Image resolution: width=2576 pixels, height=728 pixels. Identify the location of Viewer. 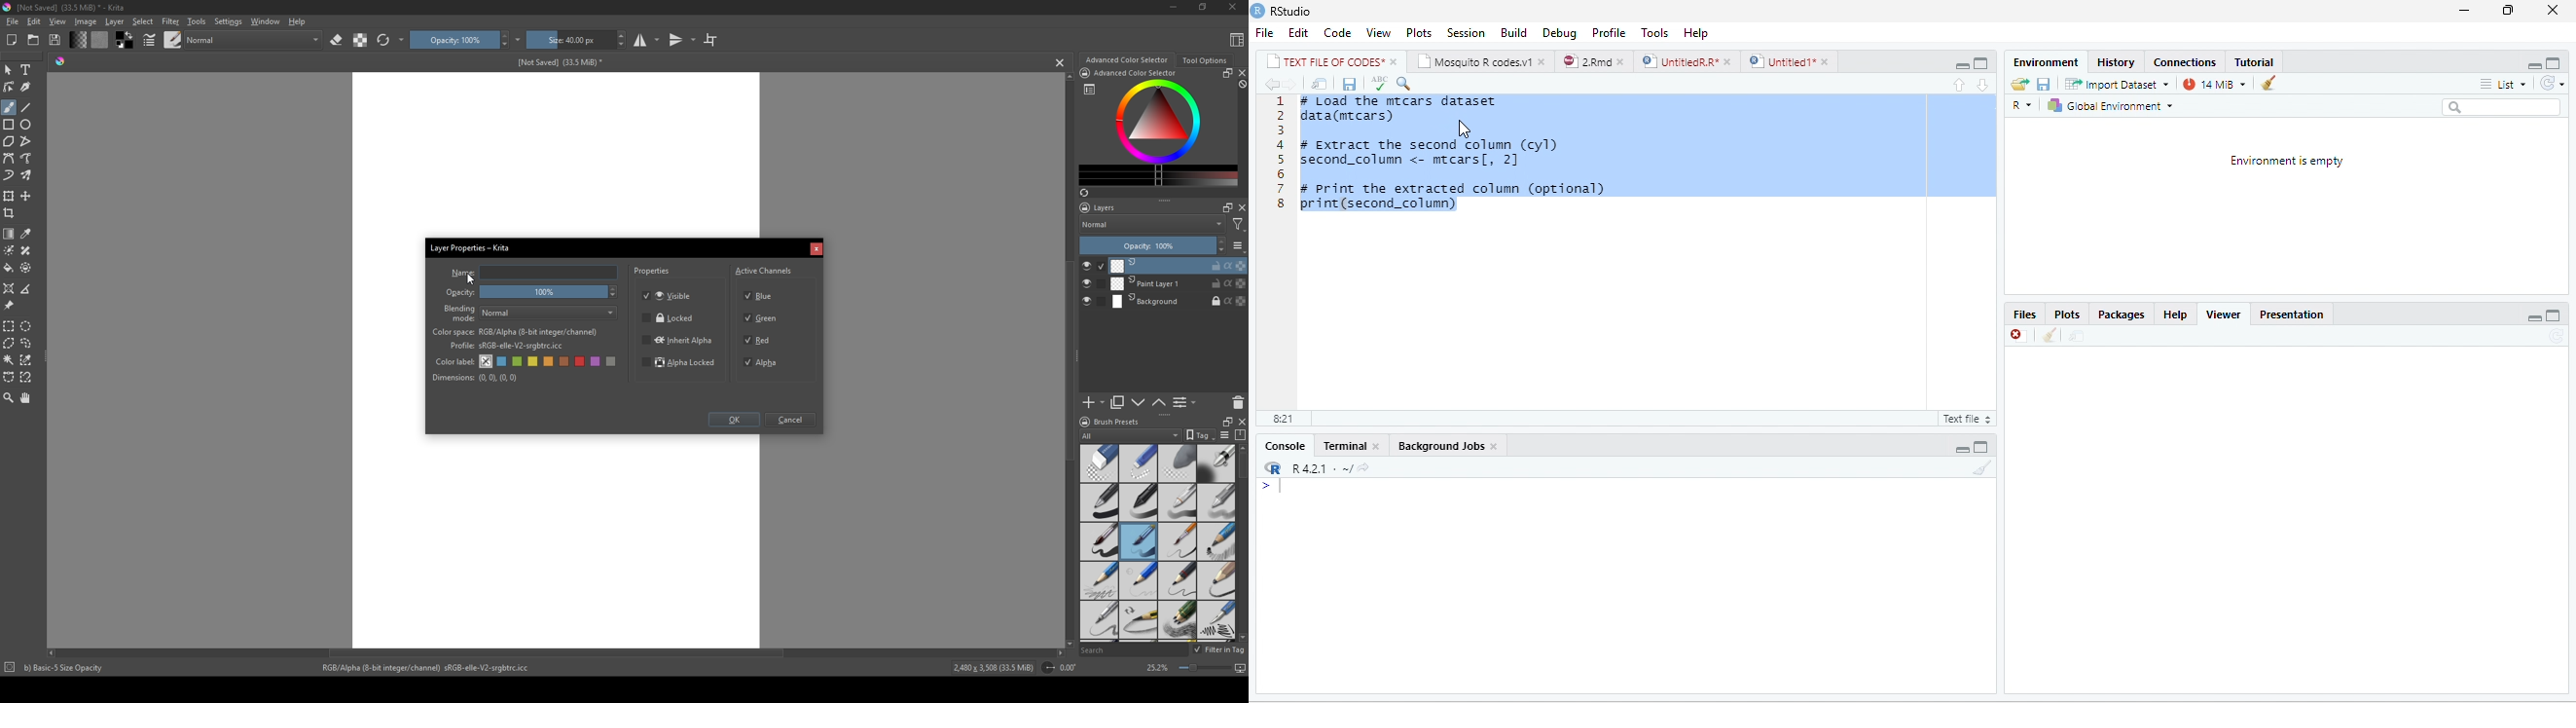
(2229, 314).